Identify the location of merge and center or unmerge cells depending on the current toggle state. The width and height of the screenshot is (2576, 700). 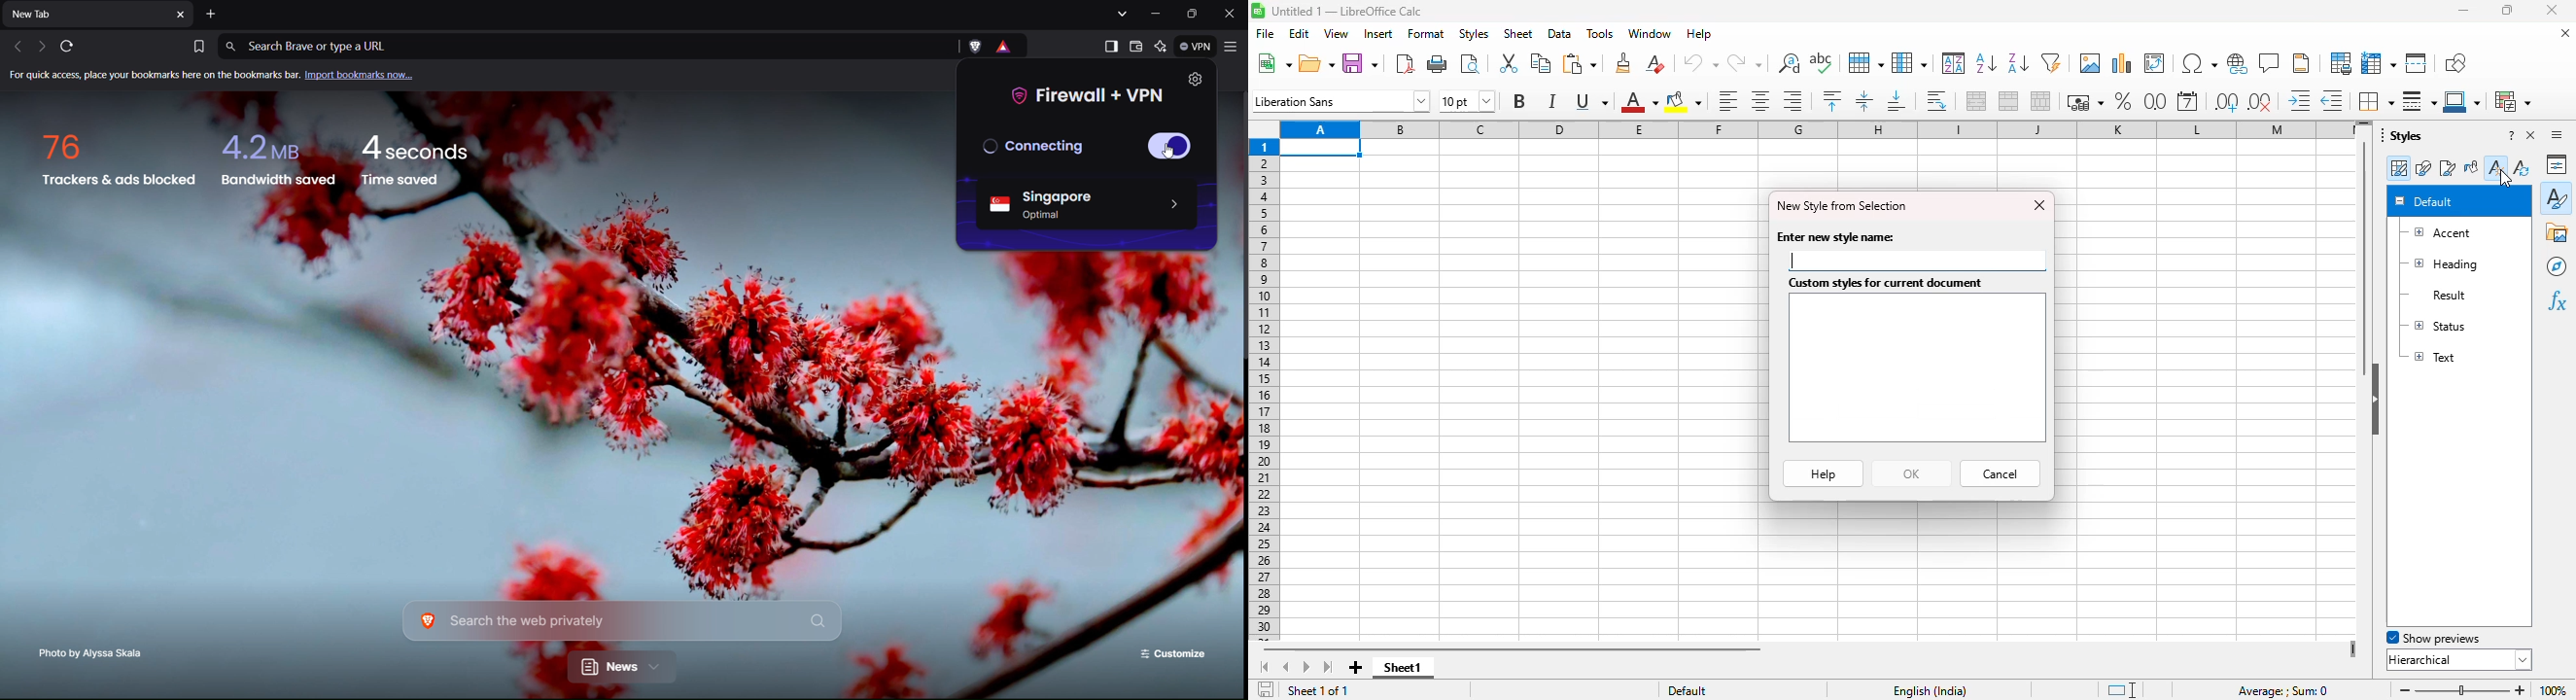
(1977, 101).